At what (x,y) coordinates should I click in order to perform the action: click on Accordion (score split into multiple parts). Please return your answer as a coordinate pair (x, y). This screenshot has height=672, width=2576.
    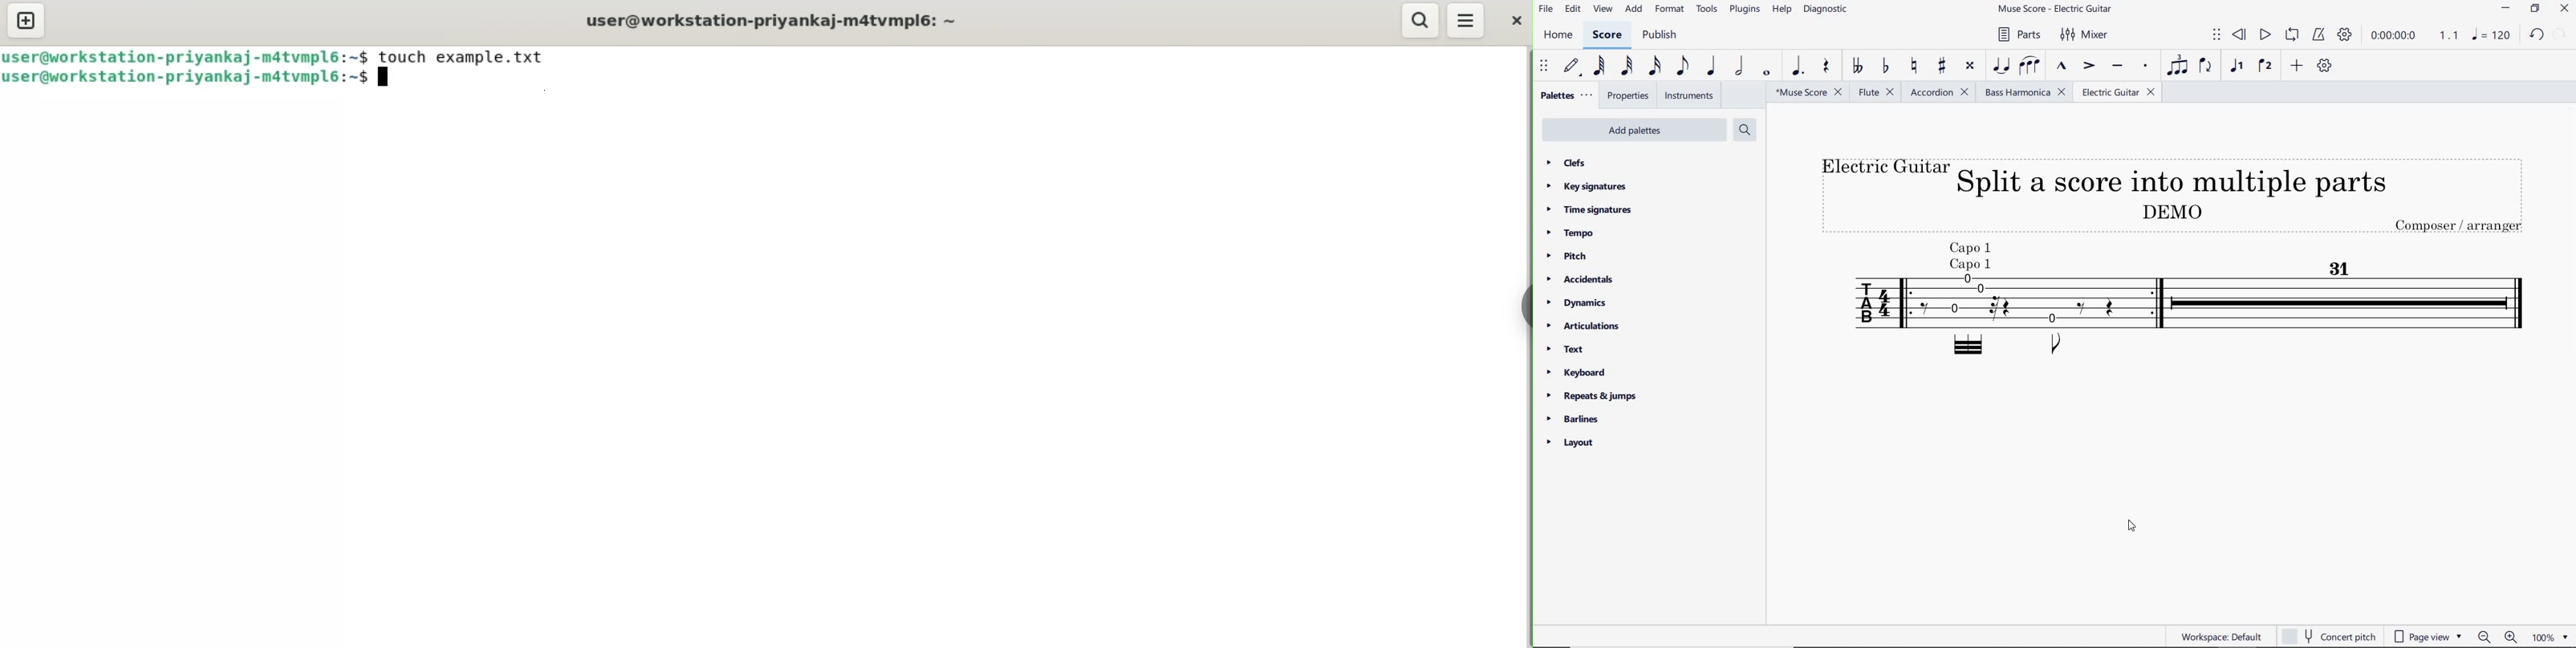
    Looking at the image, I should click on (1941, 92).